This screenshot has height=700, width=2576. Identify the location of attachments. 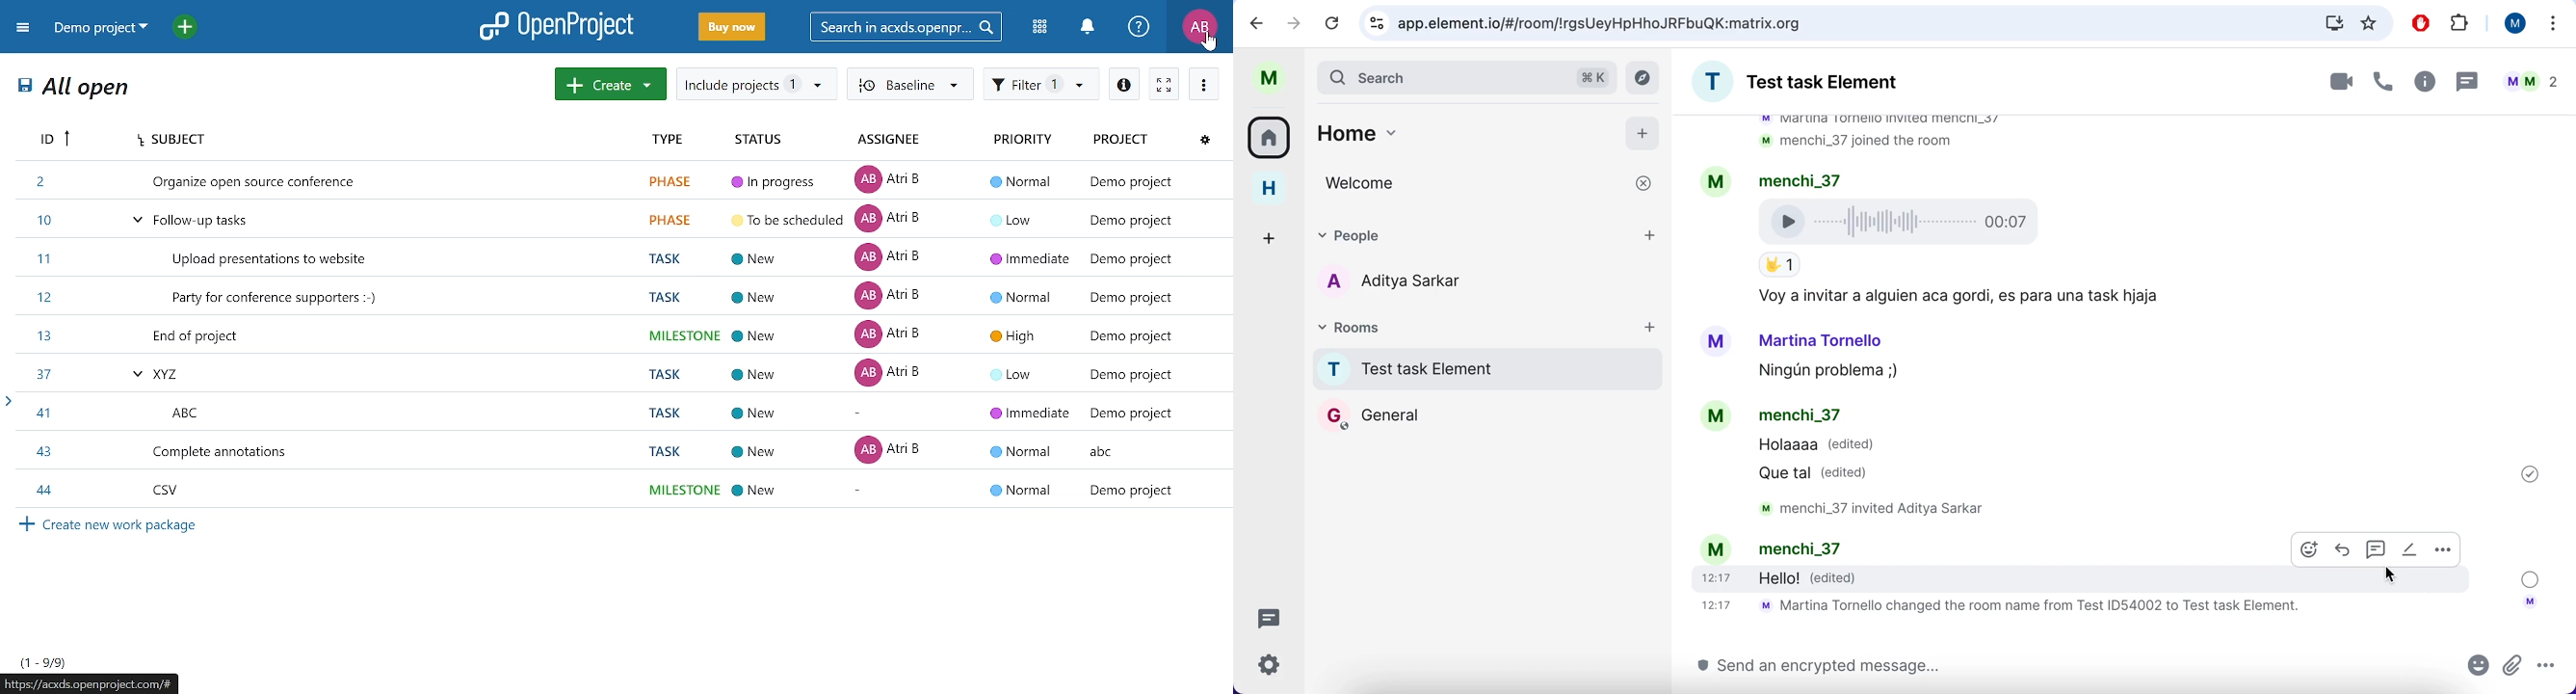
(2512, 671).